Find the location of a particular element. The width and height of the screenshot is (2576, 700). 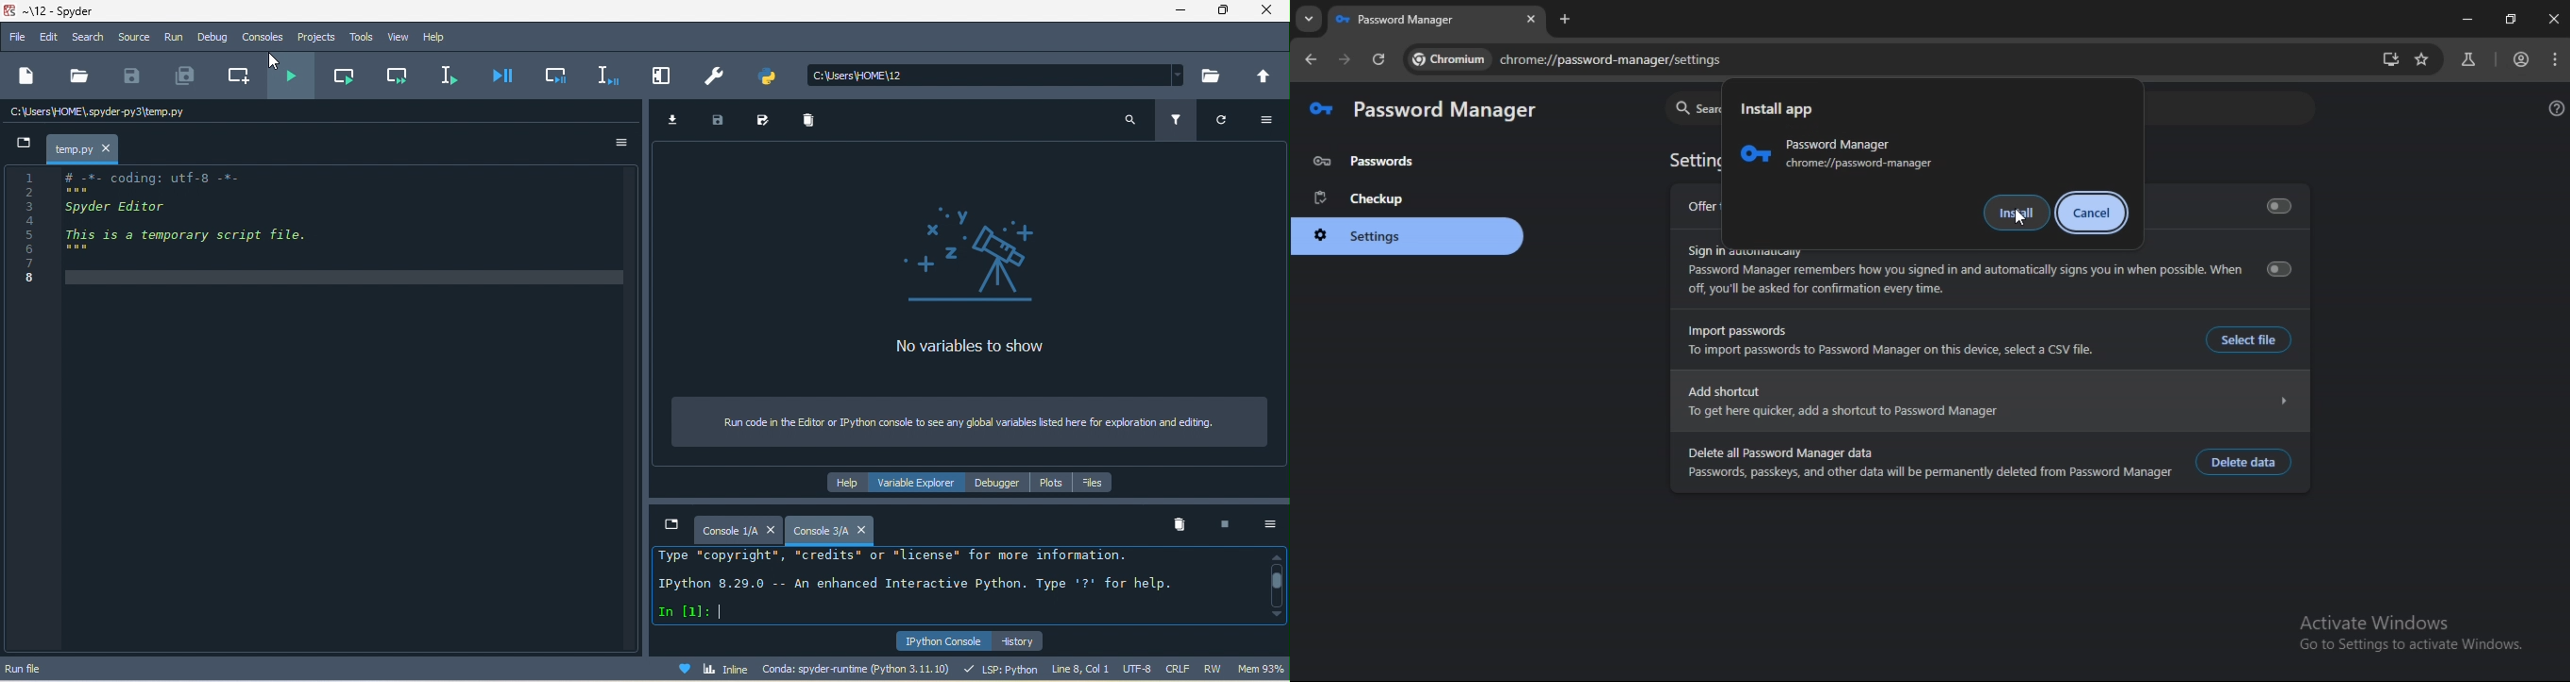

get help is located at coordinates (2553, 107).